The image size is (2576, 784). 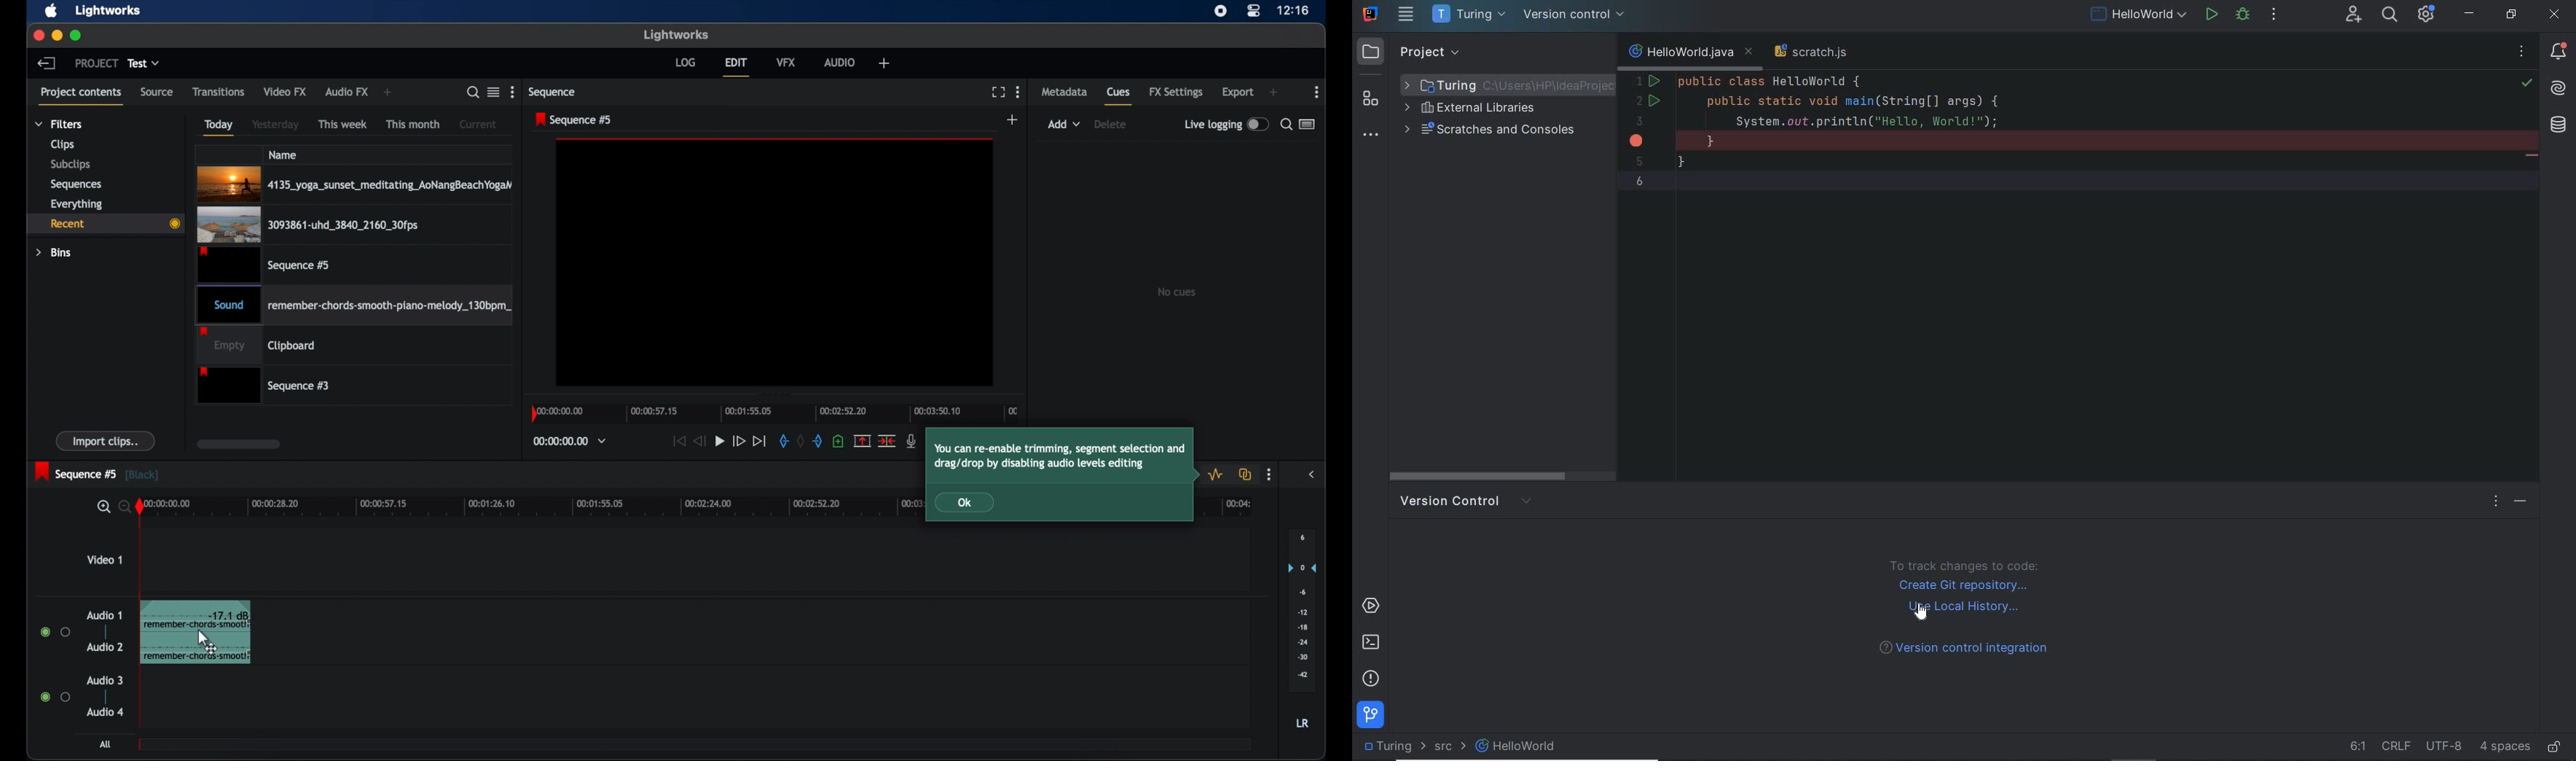 What do you see at coordinates (76, 185) in the screenshot?
I see `sequencies` at bounding box center [76, 185].